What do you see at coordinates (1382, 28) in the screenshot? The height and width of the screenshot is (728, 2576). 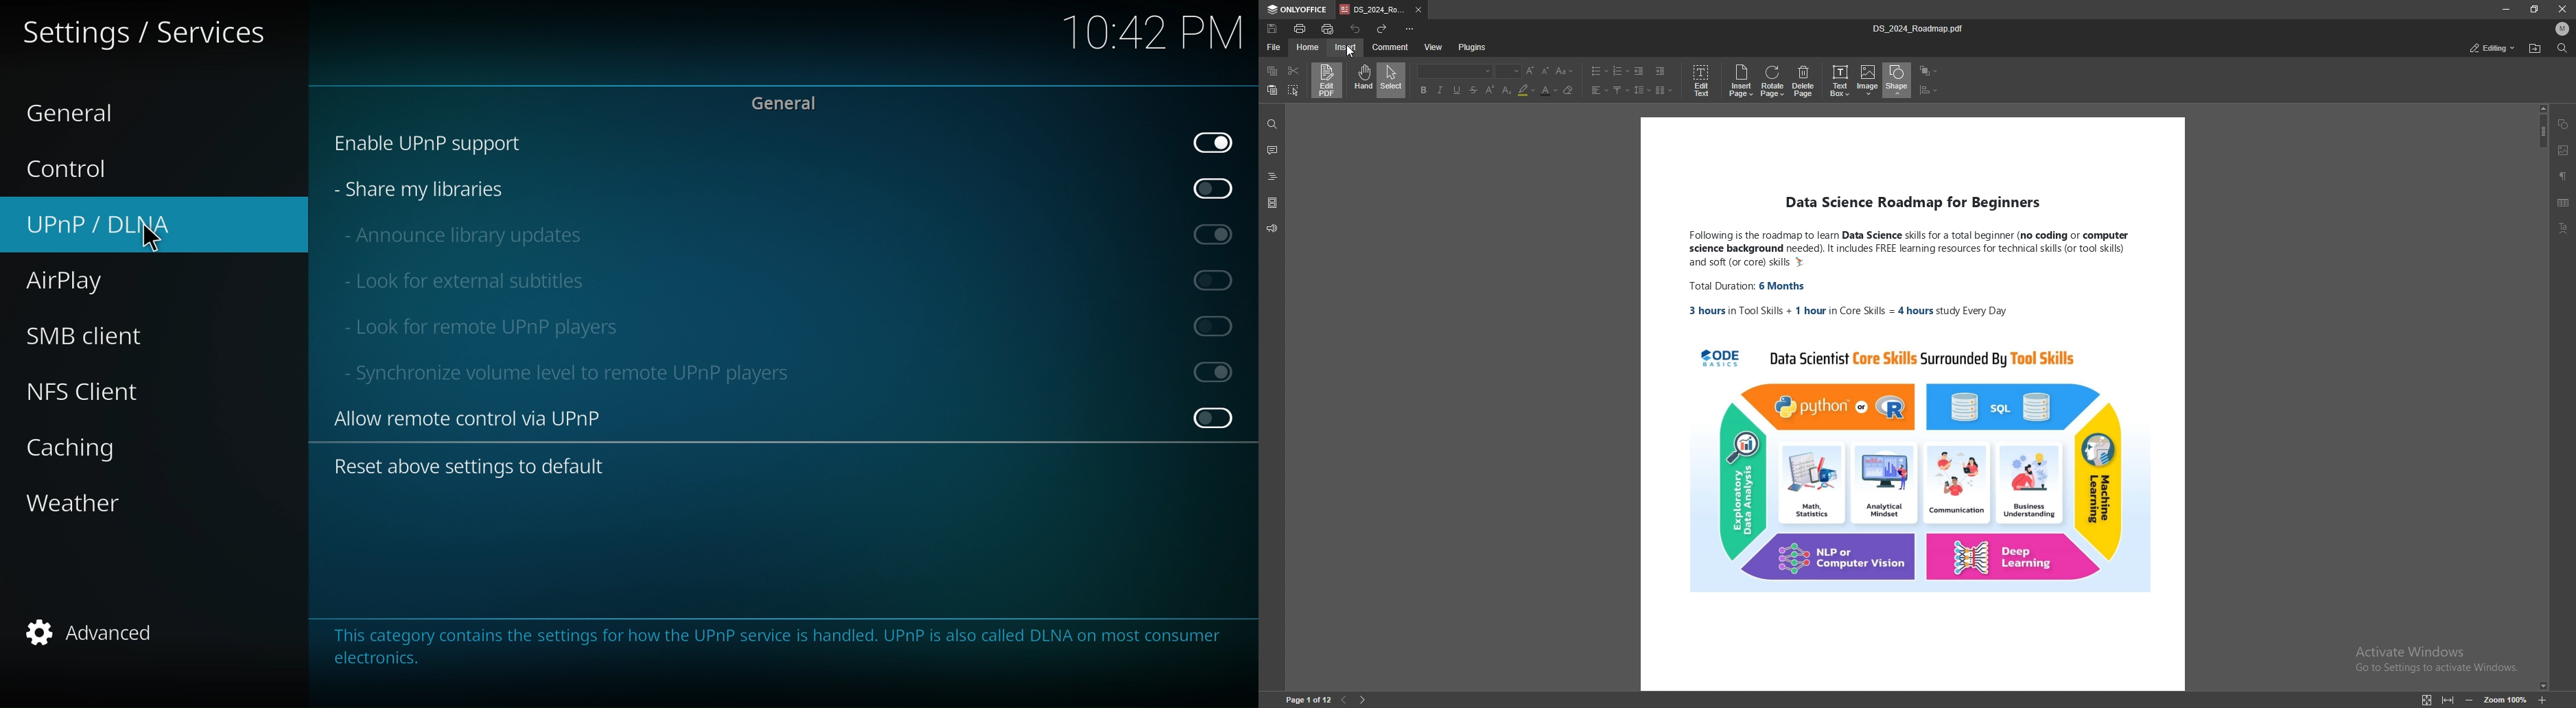 I see `redo` at bounding box center [1382, 28].